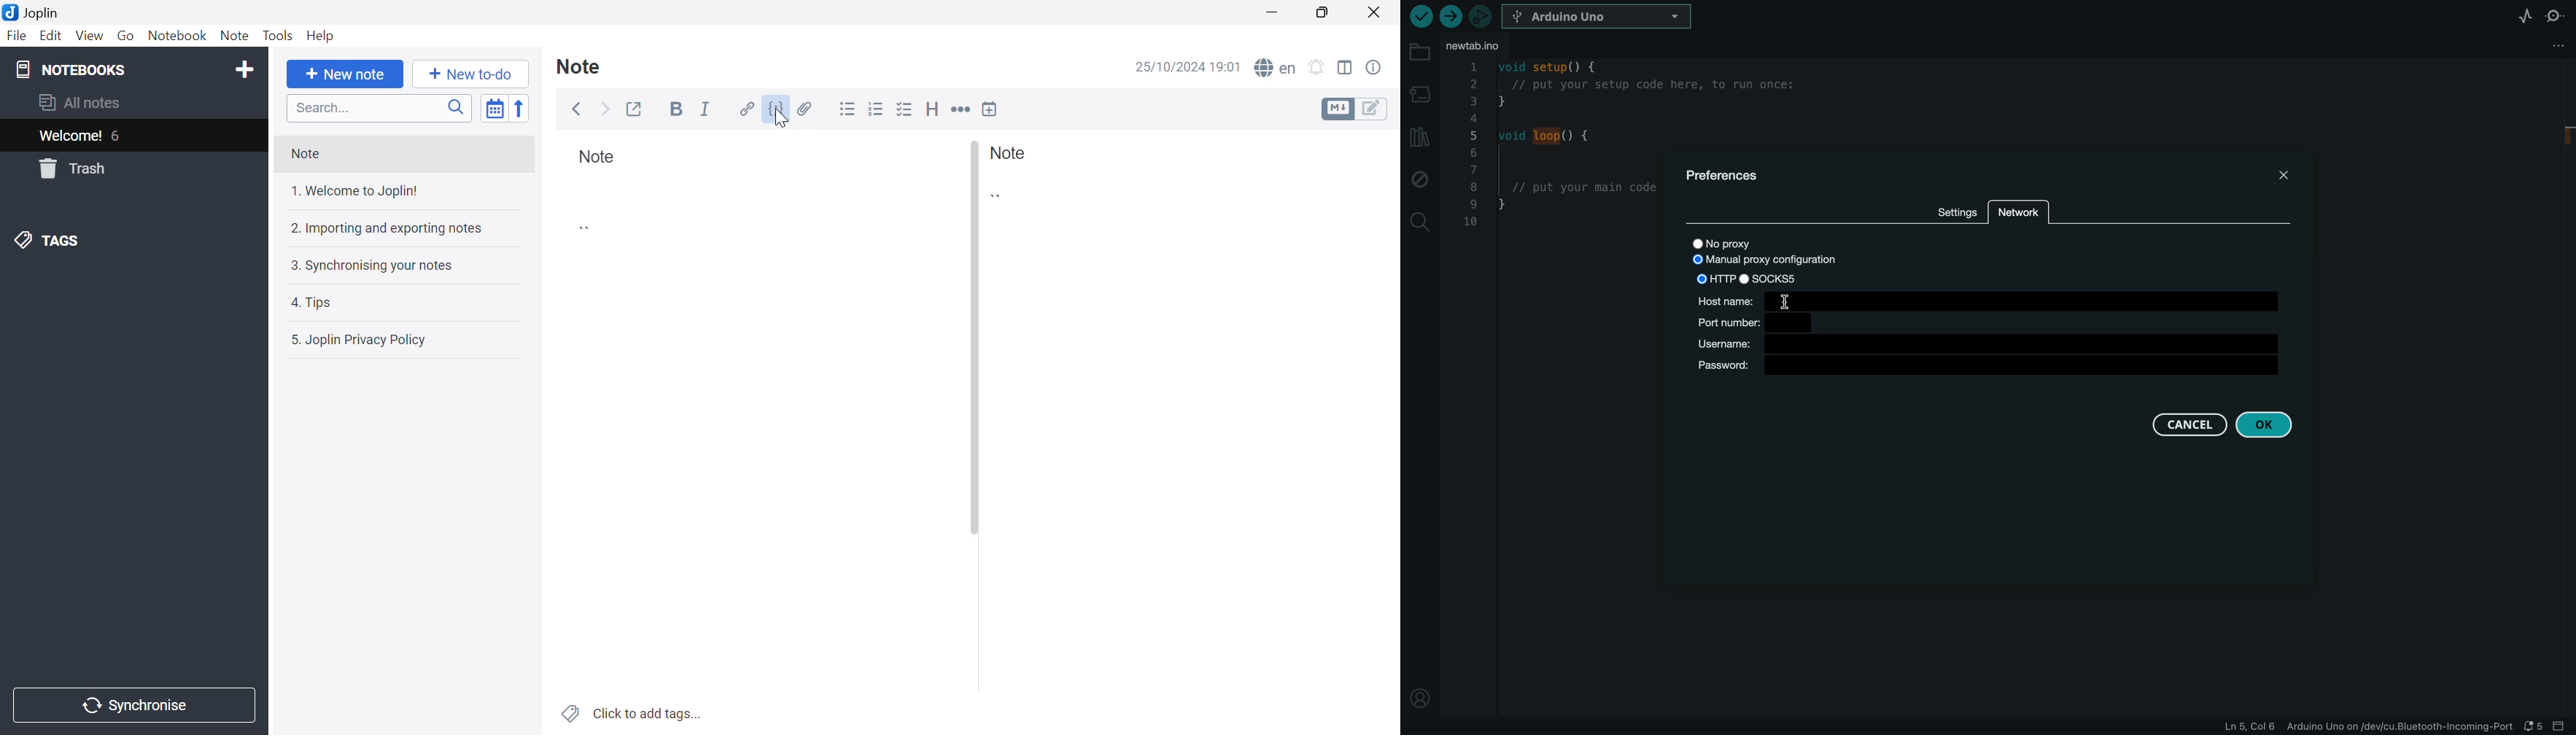 The image size is (2576, 756). What do you see at coordinates (1276, 13) in the screenshot?
I see `Minimize` at bounding box center [1276, 13].